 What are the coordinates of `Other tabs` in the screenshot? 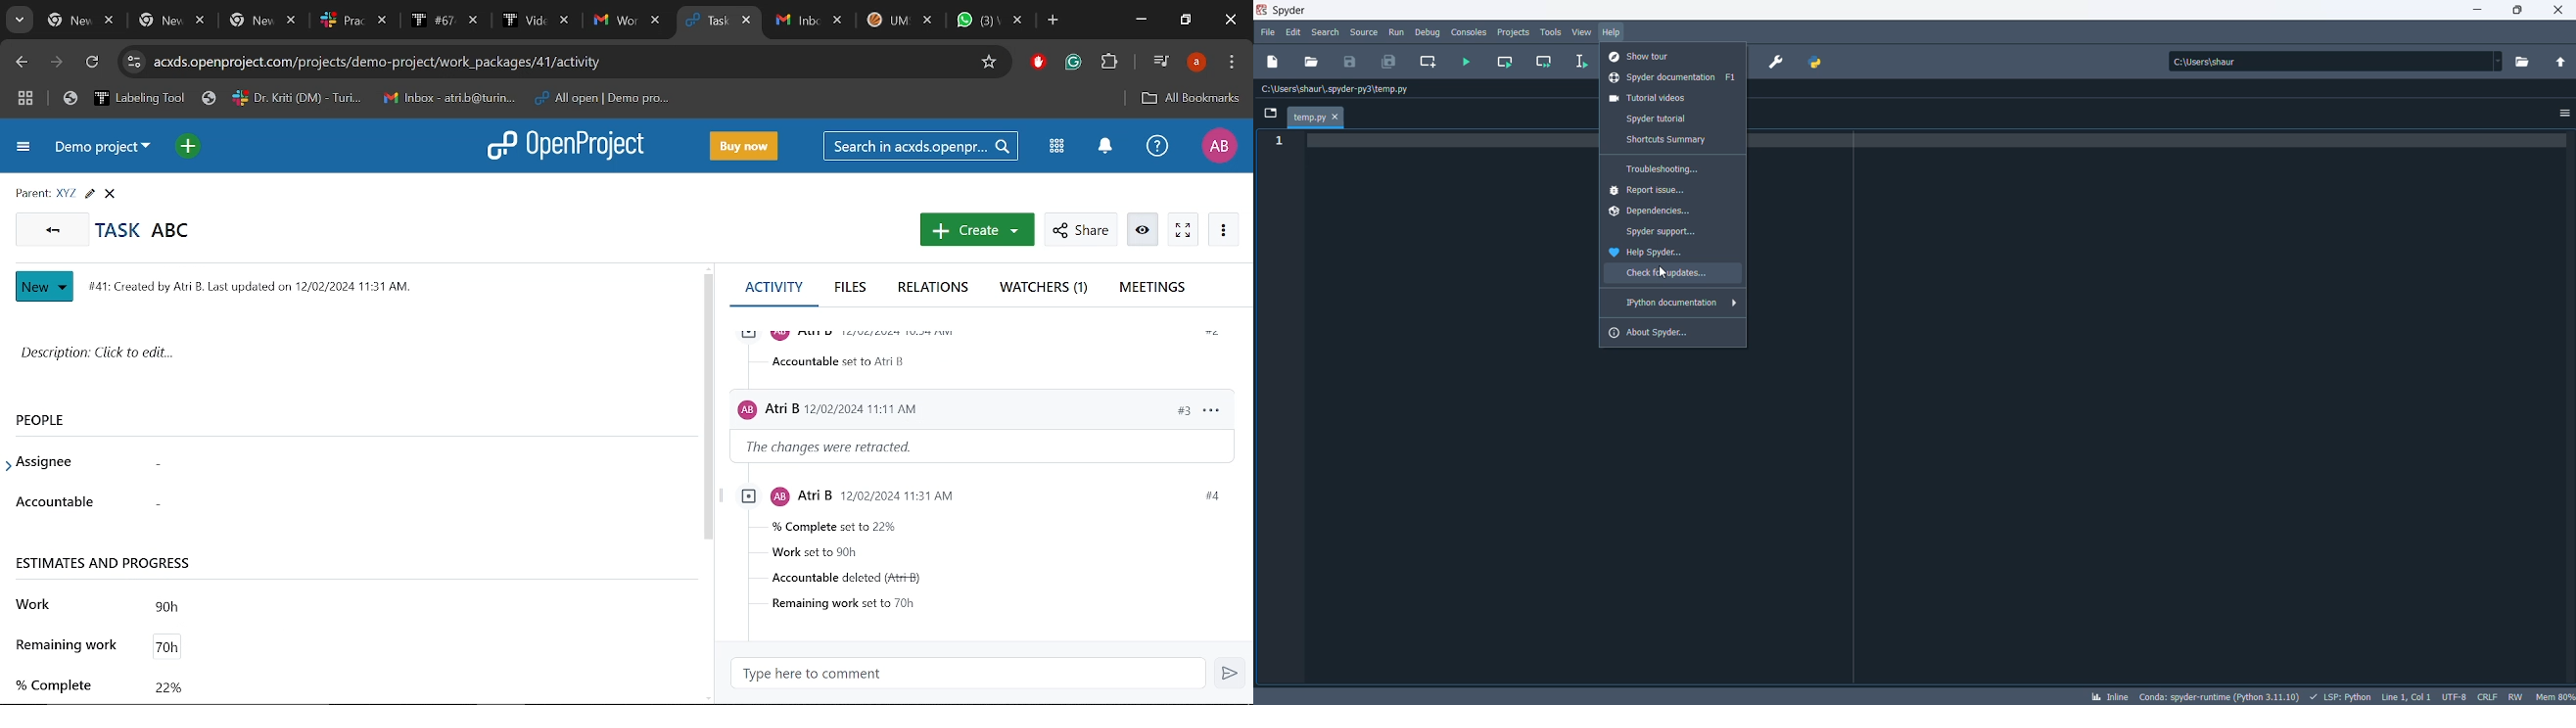 It's located at (899, 20).